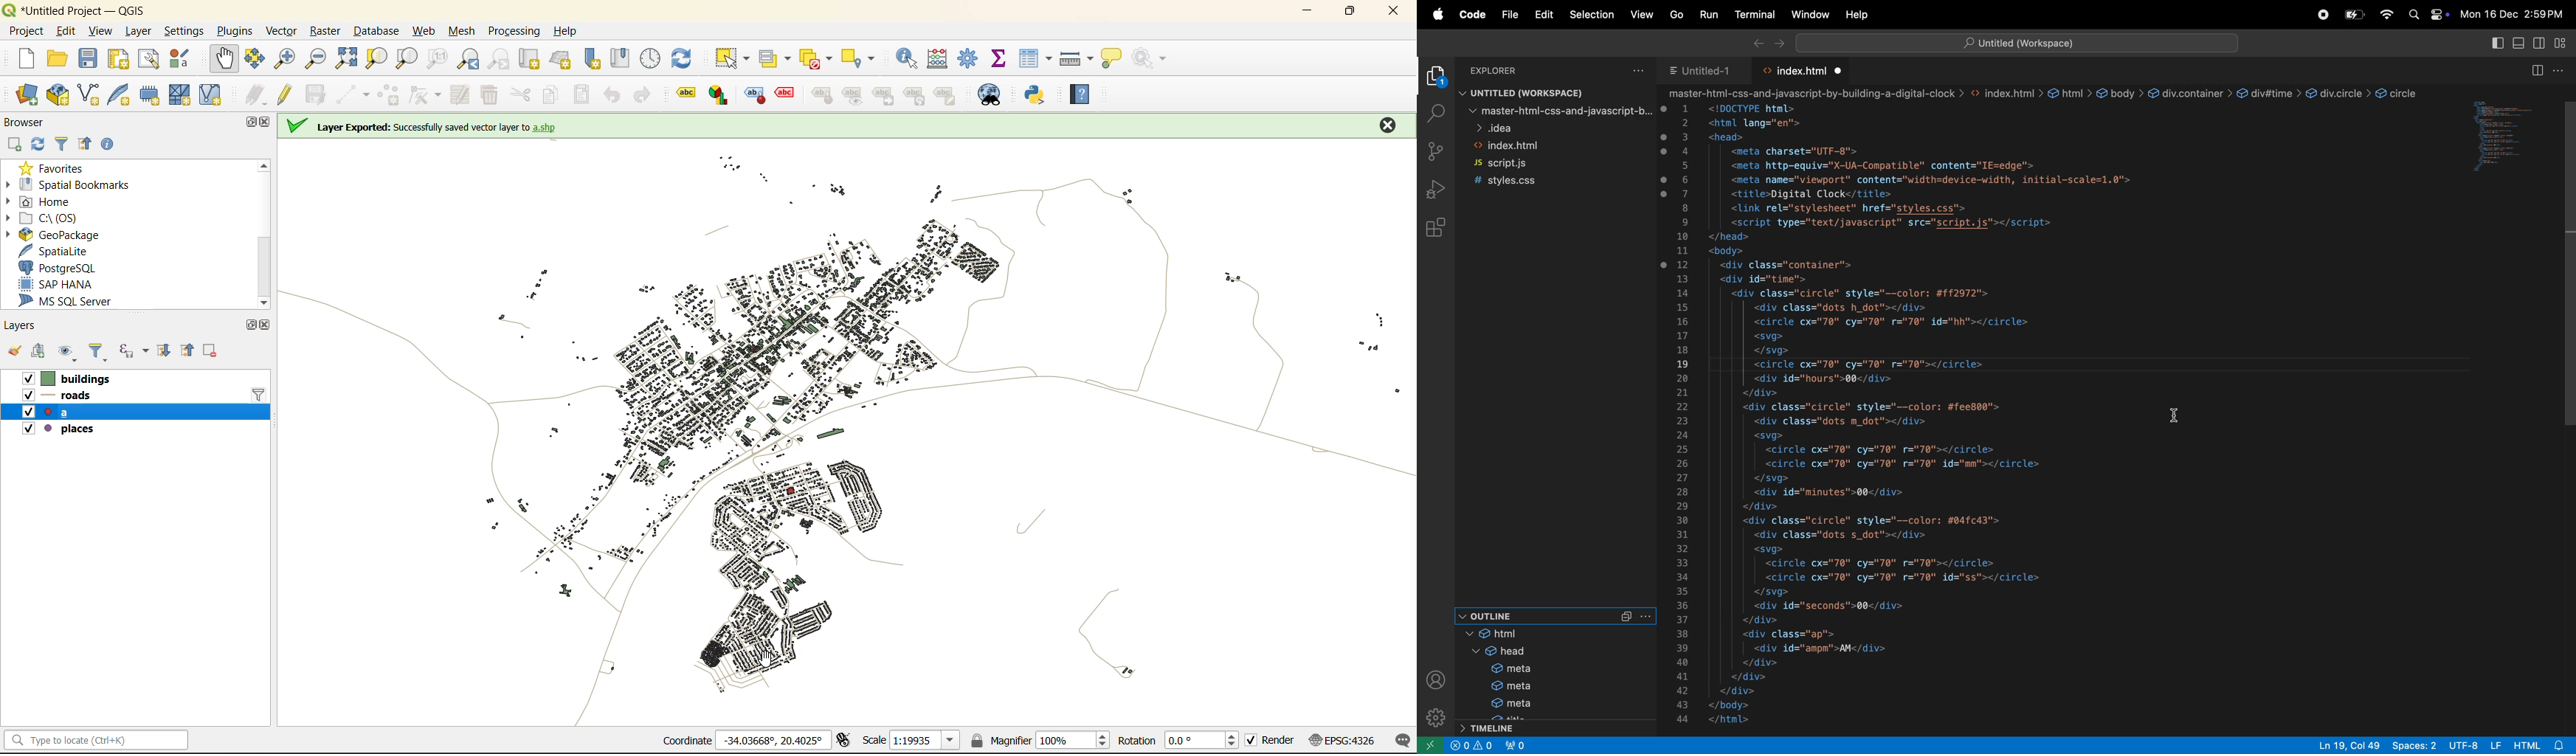 The height and width of the screenshot is (756, 2576). Describe the element at coordinates (138, 31) in the screenshot. I see `layer` at that location.